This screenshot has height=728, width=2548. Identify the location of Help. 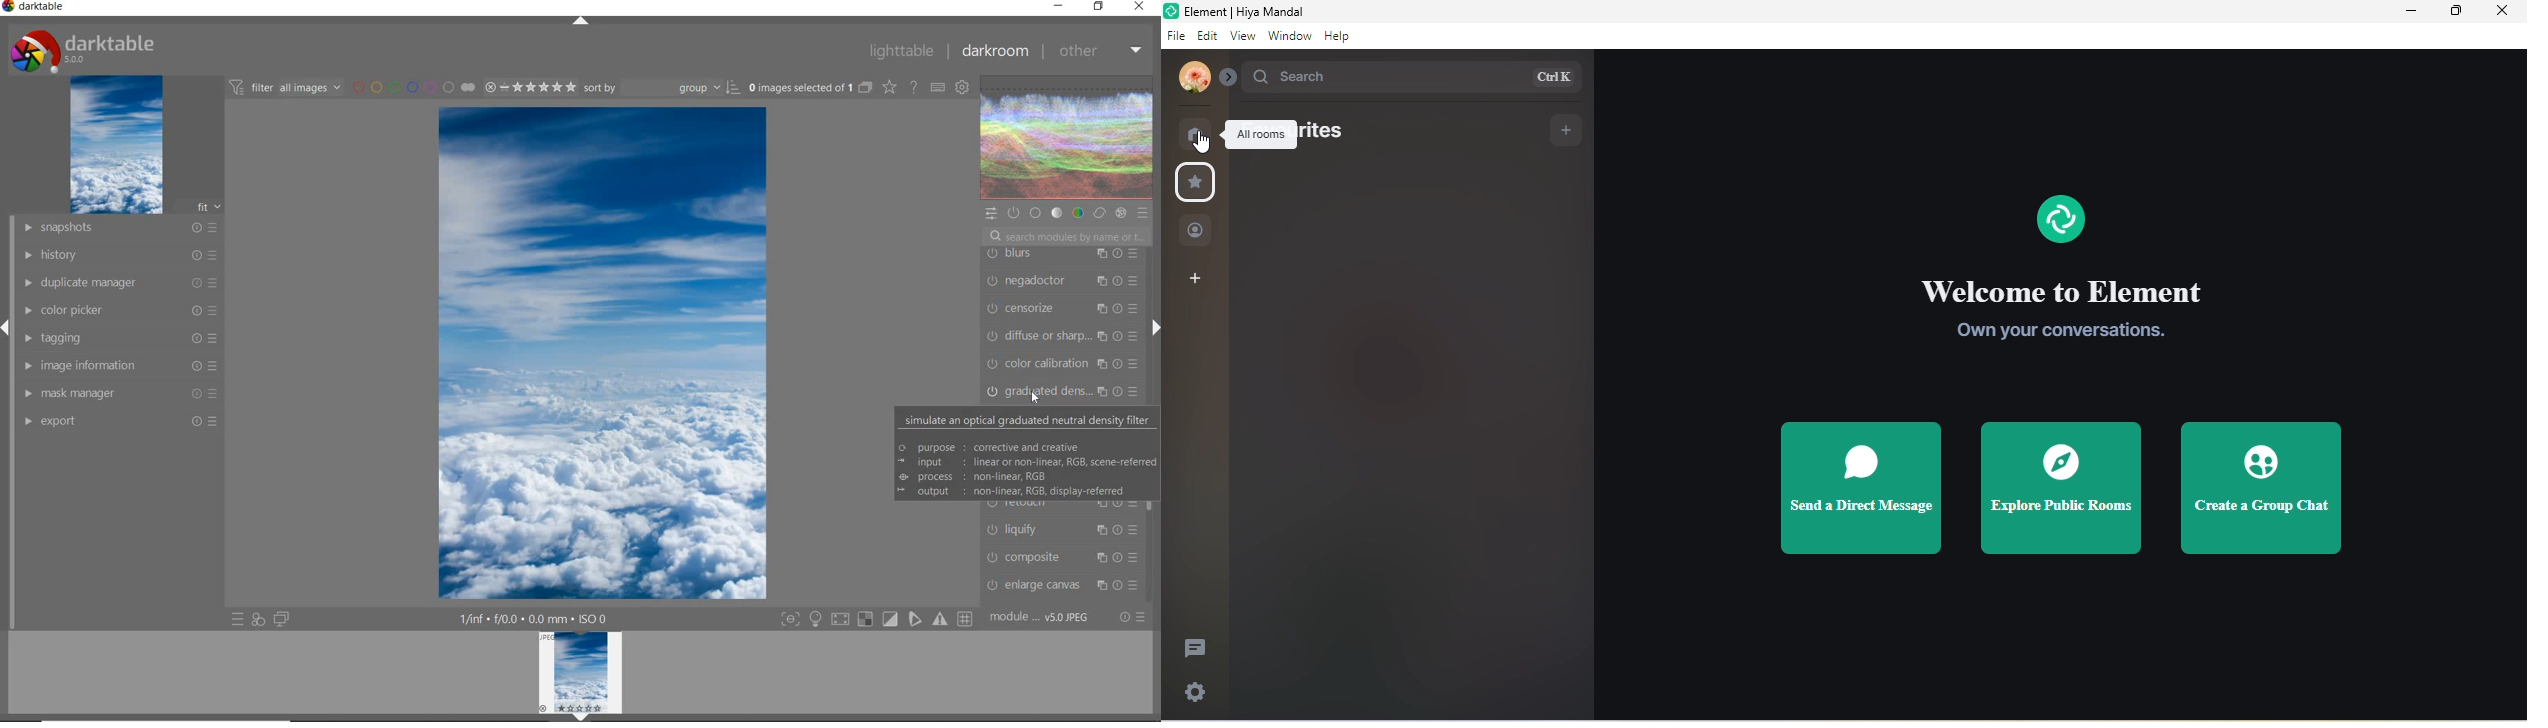
(1338, 36).